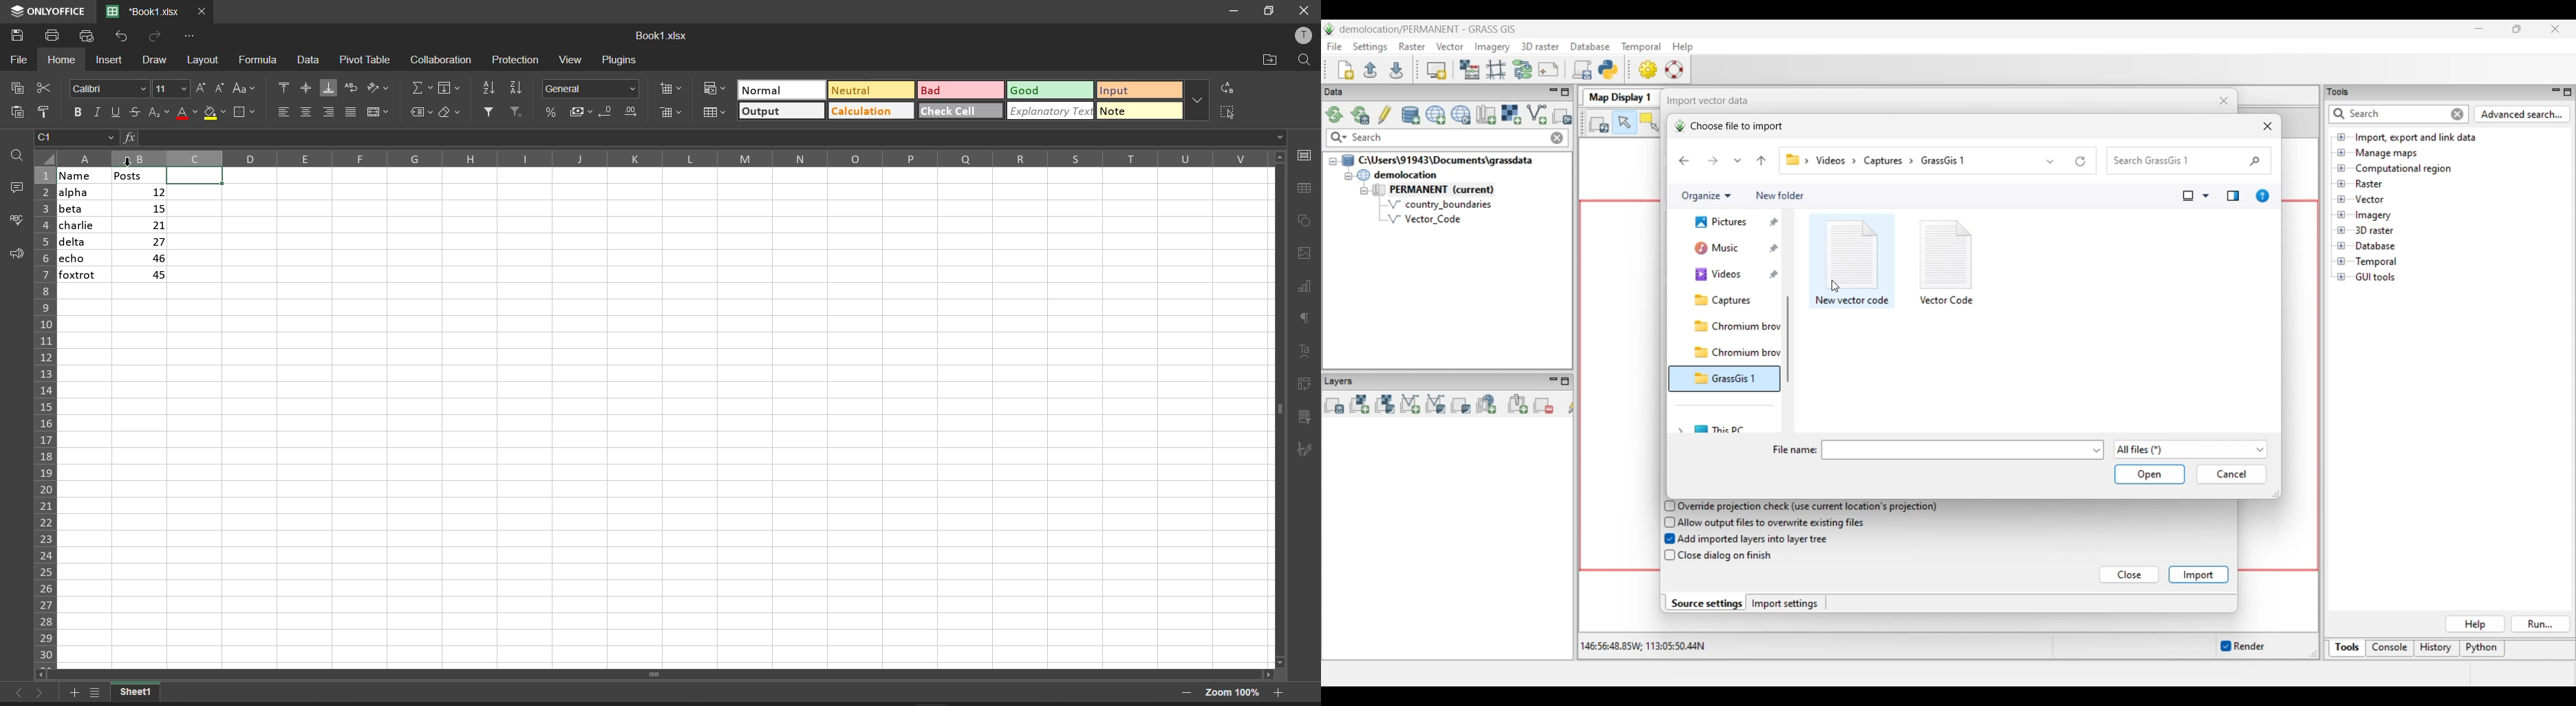 This screenshot has height=728, width=2576. I want to click on cut, so click(46, 89).